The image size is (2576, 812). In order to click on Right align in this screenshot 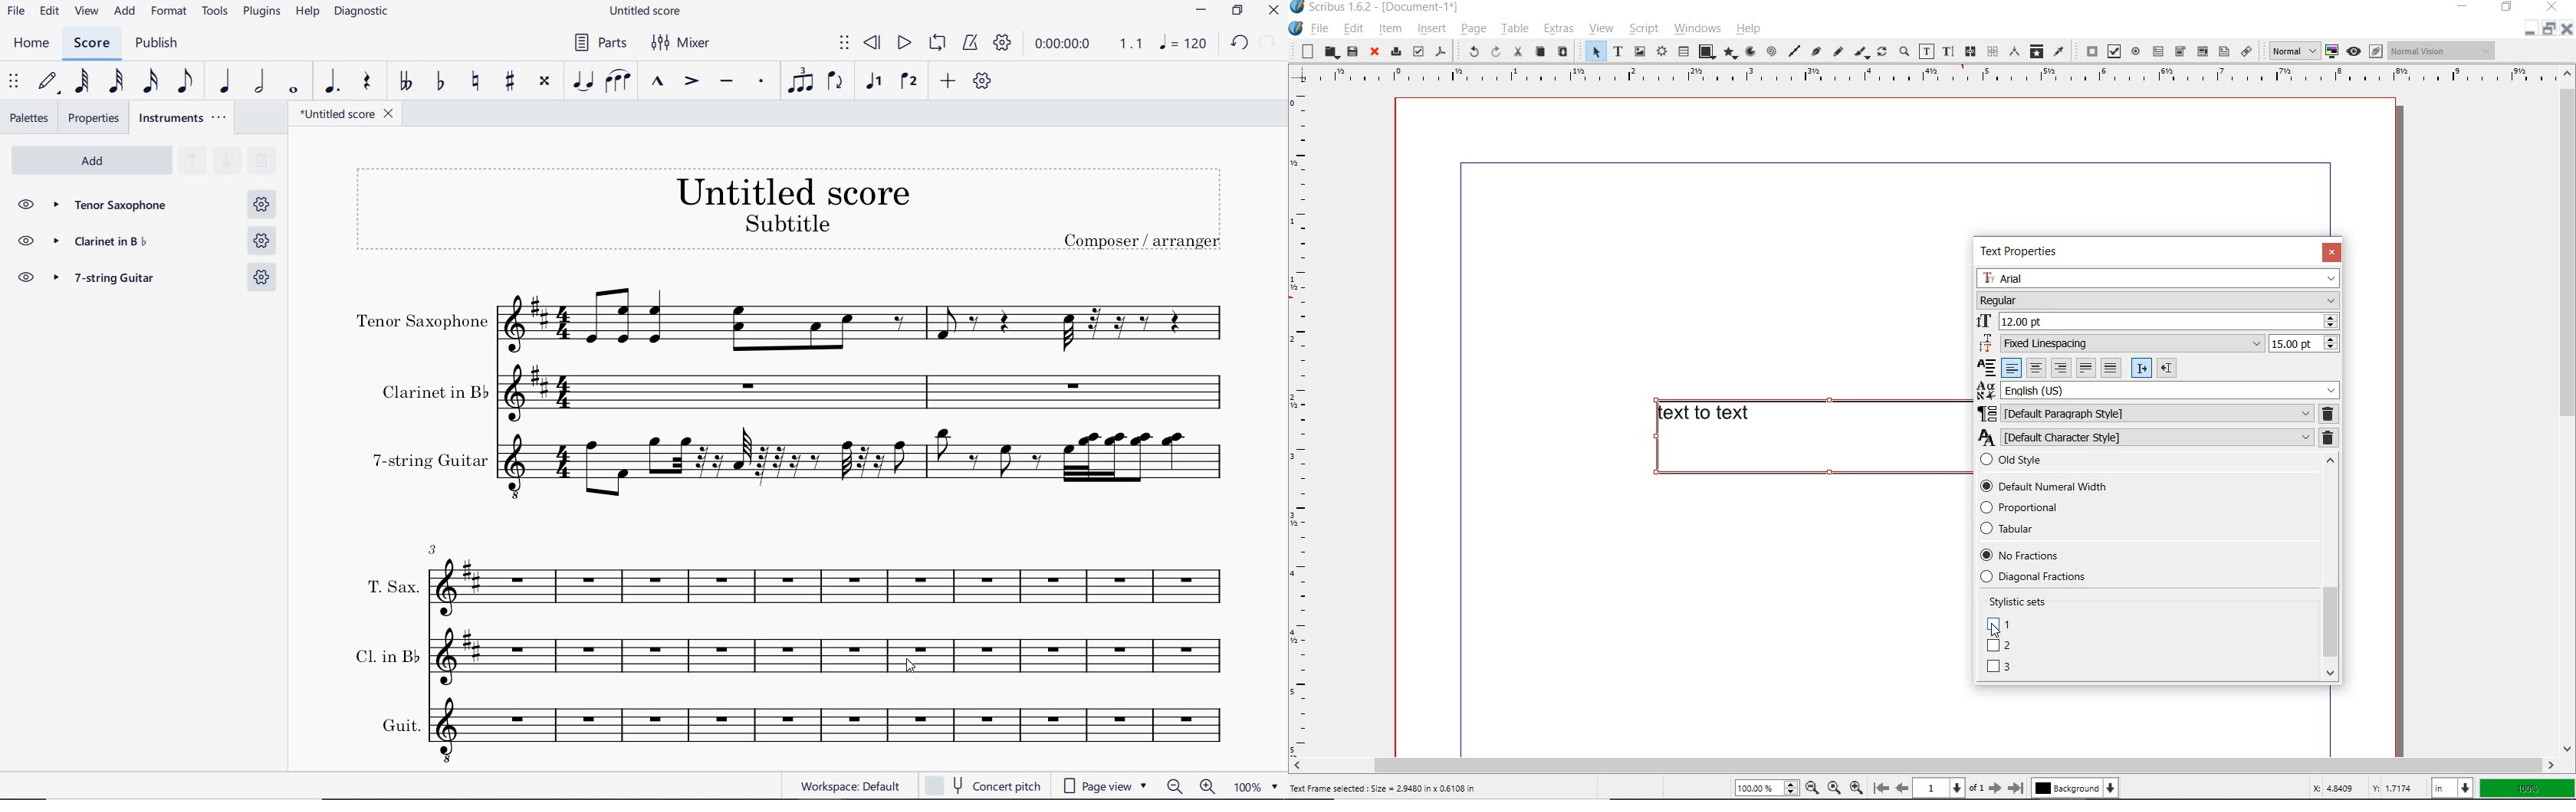, I will do `click(2060, 369)`.